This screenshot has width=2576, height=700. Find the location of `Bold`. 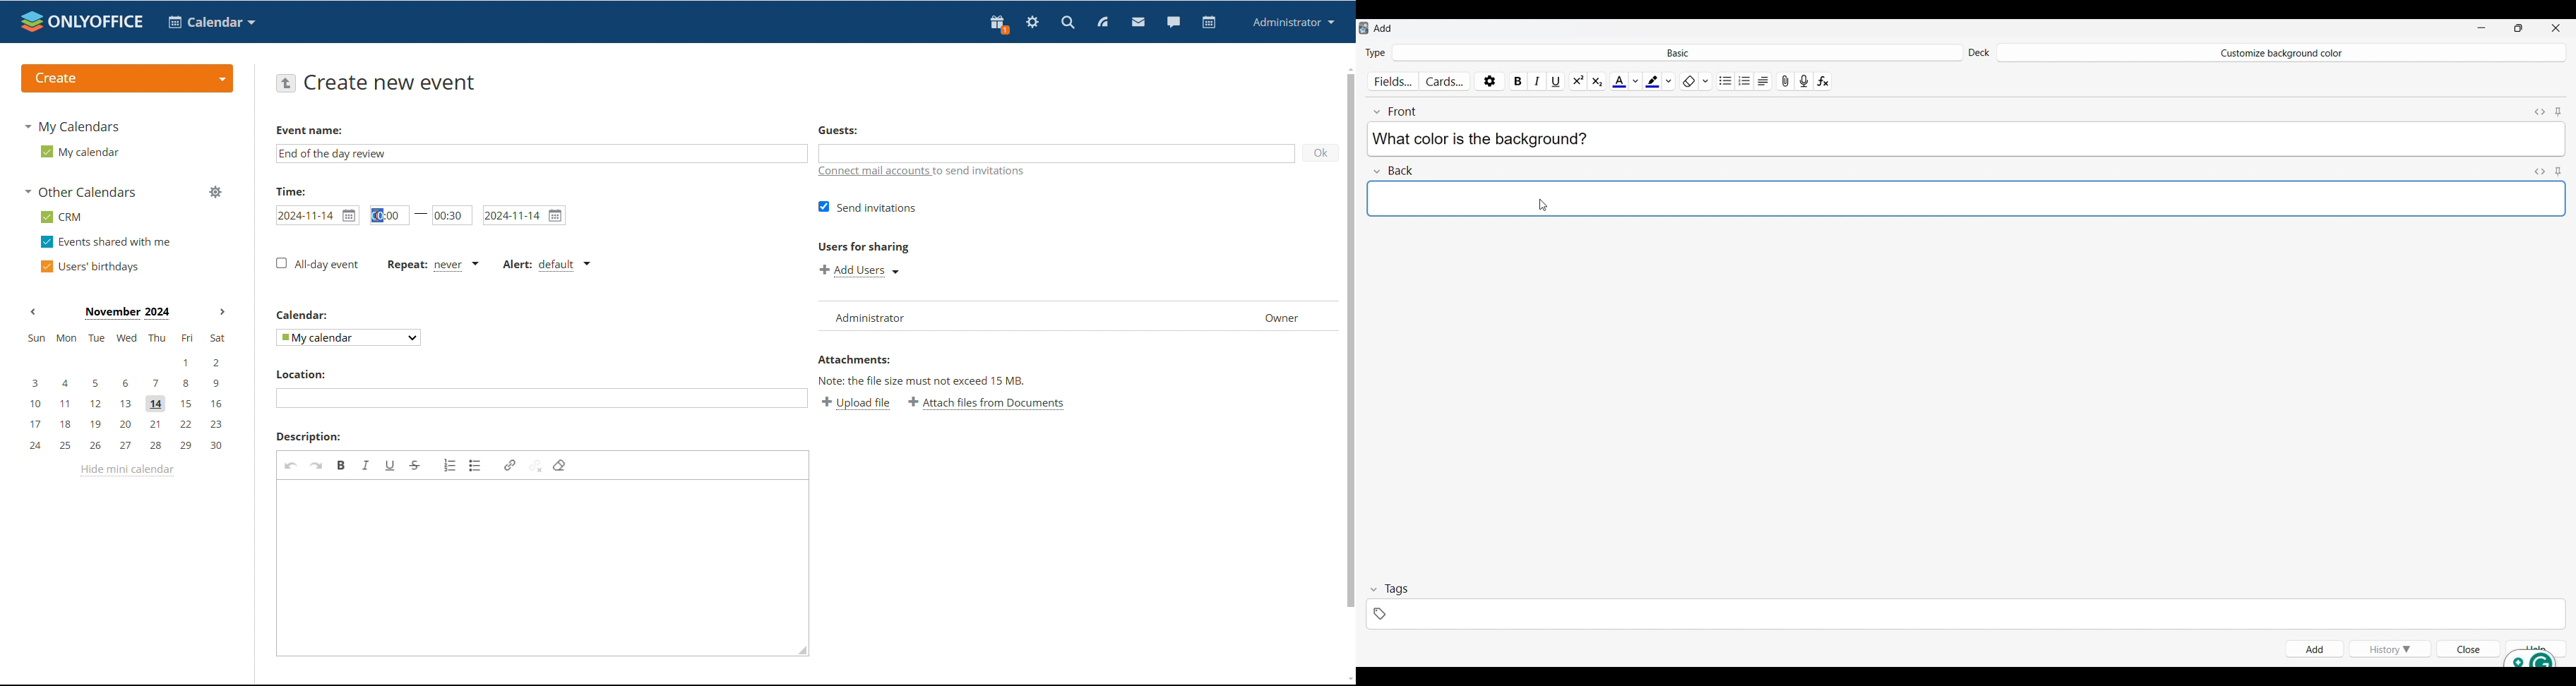

Bold is located at coordinates (1518, 79).